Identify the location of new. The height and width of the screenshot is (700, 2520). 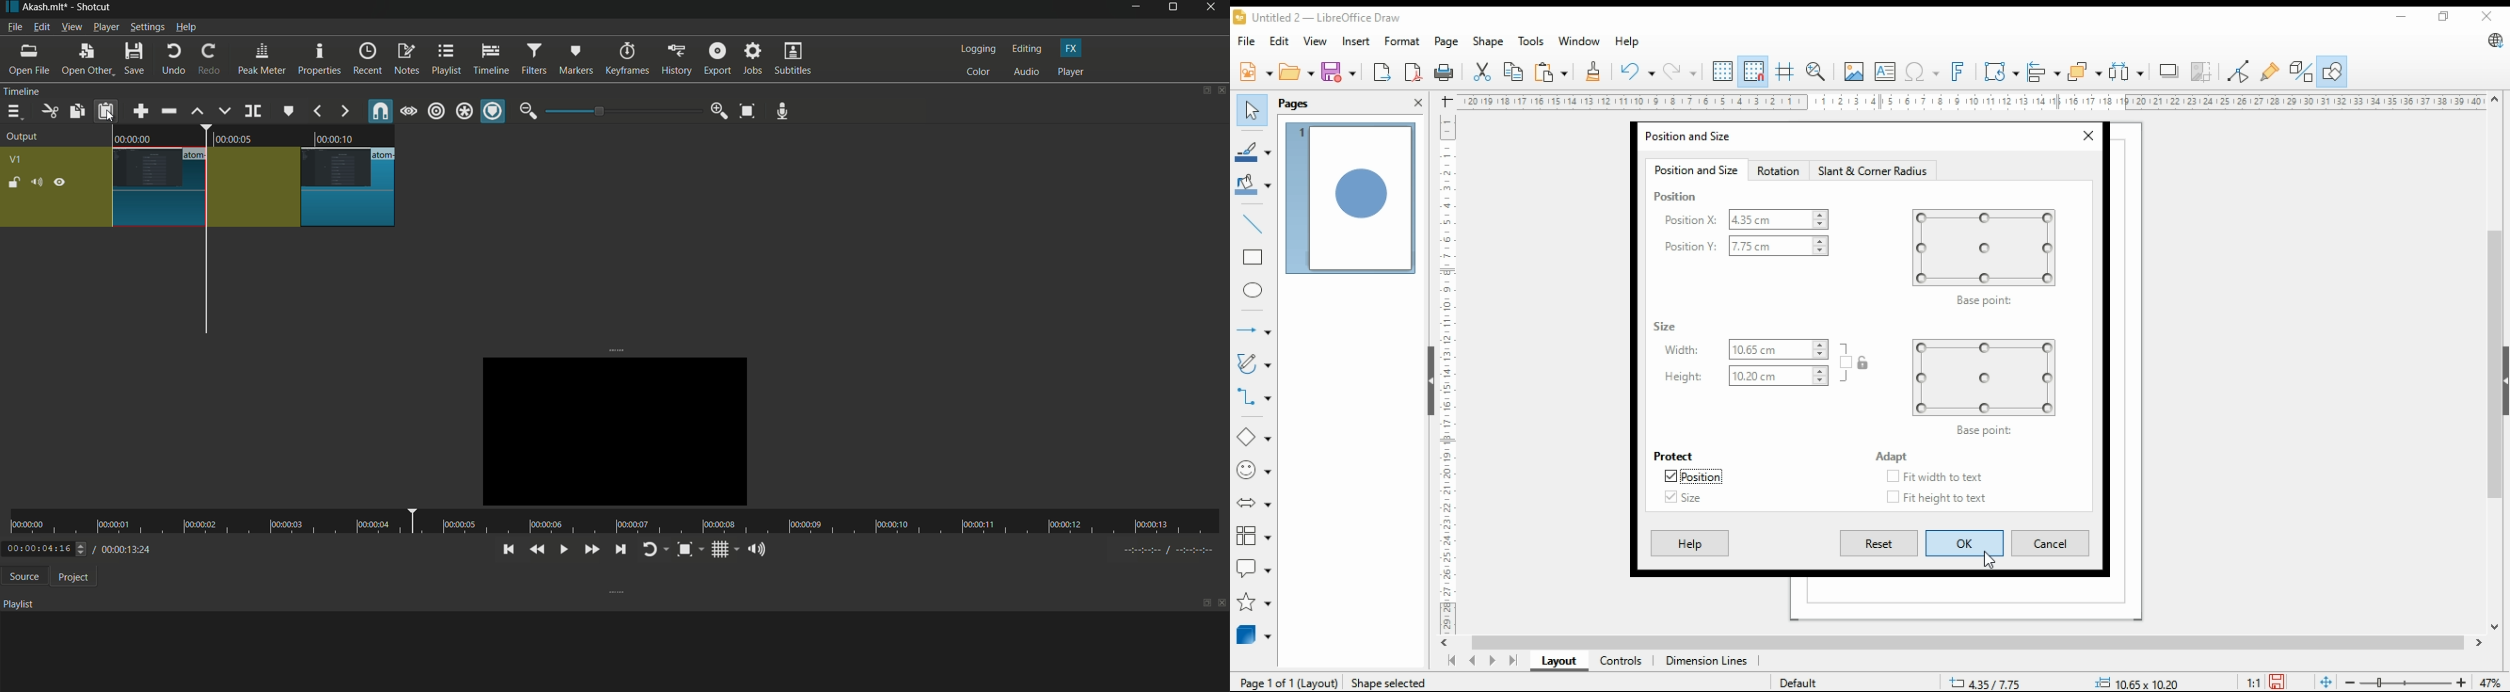
(1257, 71).